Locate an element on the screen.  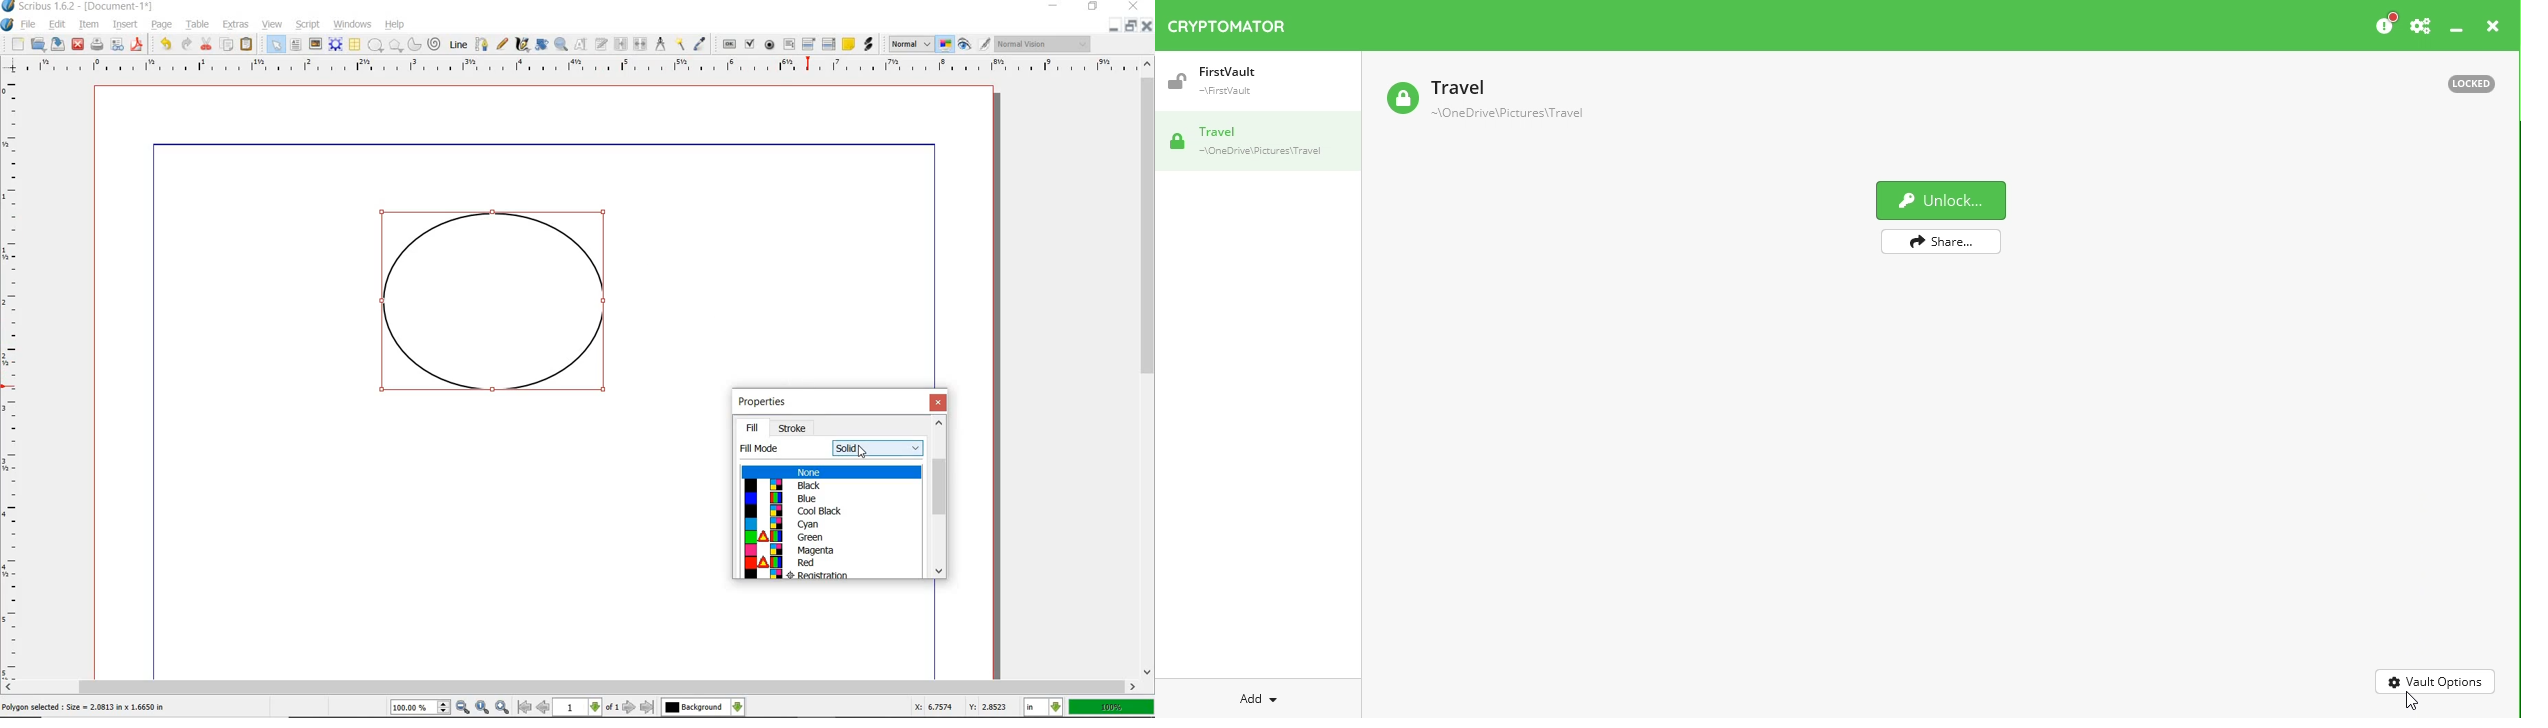
RENDER FRAME is located at coordinates (334, 44).